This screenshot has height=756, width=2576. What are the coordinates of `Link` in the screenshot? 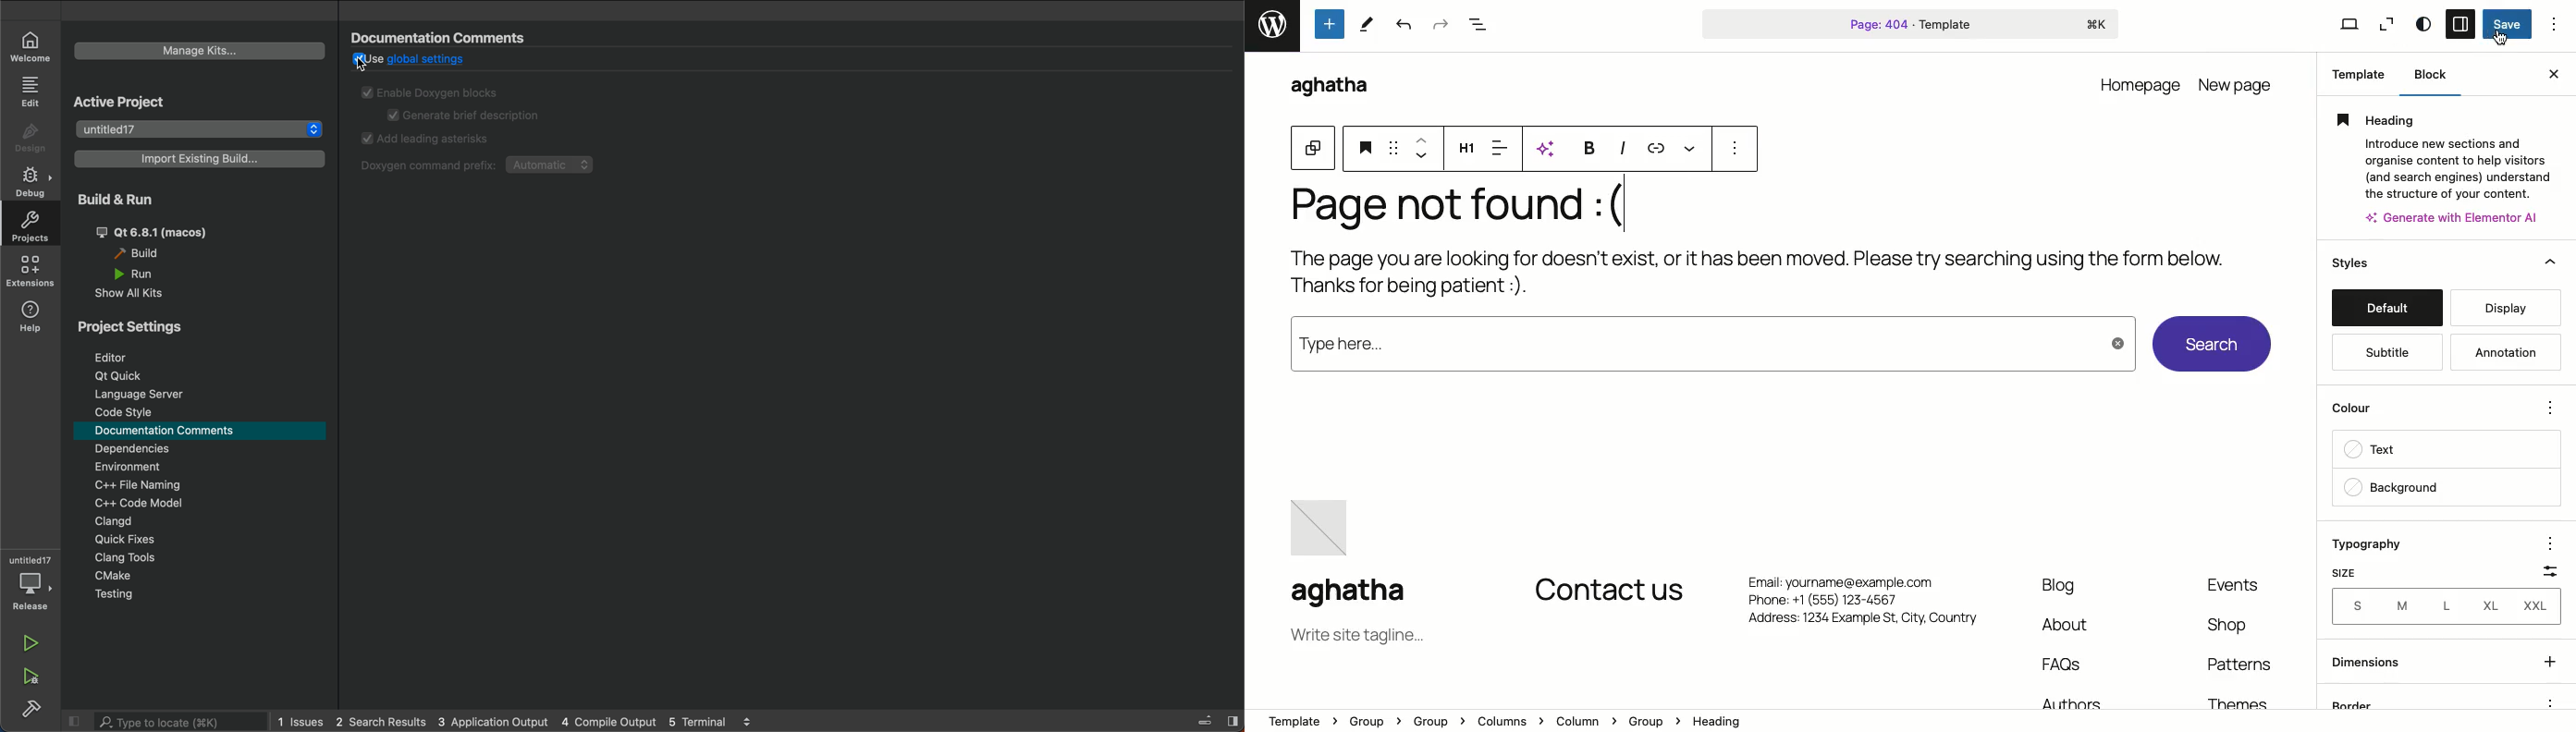 It's located at (1658, 148).